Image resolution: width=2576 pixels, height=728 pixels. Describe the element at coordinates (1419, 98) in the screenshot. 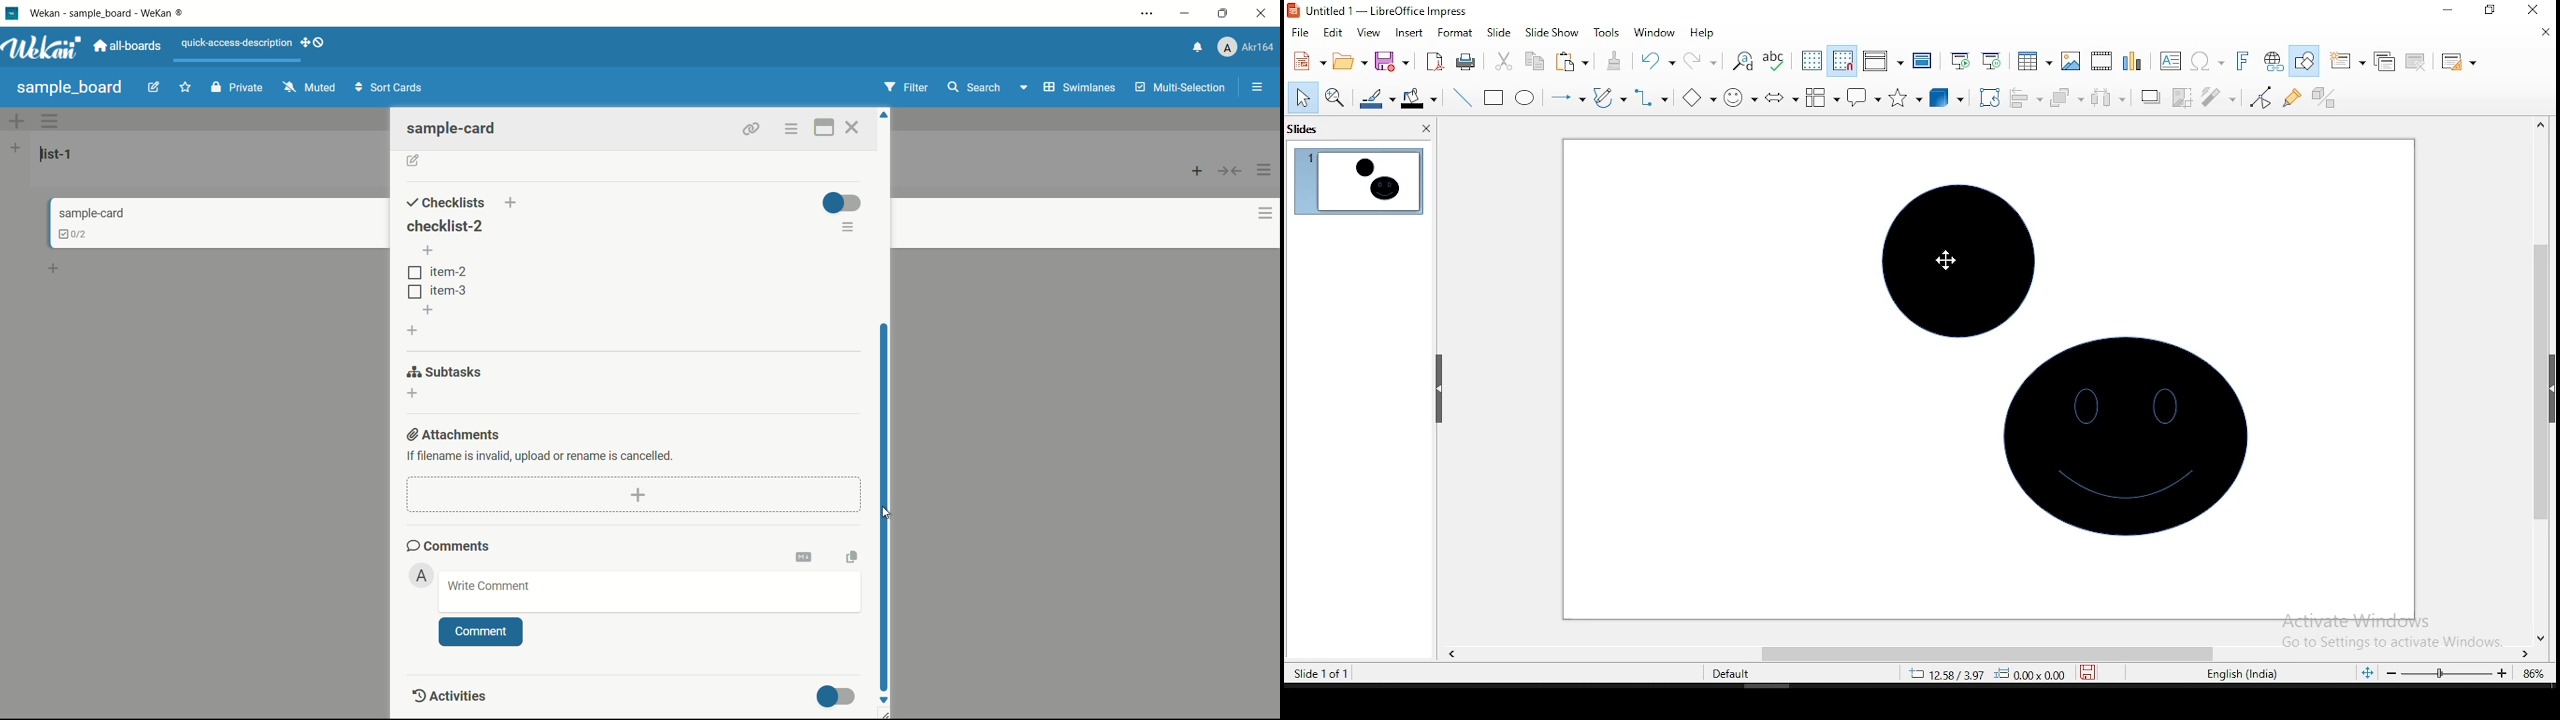

I see `paint bucket tool` at that location.